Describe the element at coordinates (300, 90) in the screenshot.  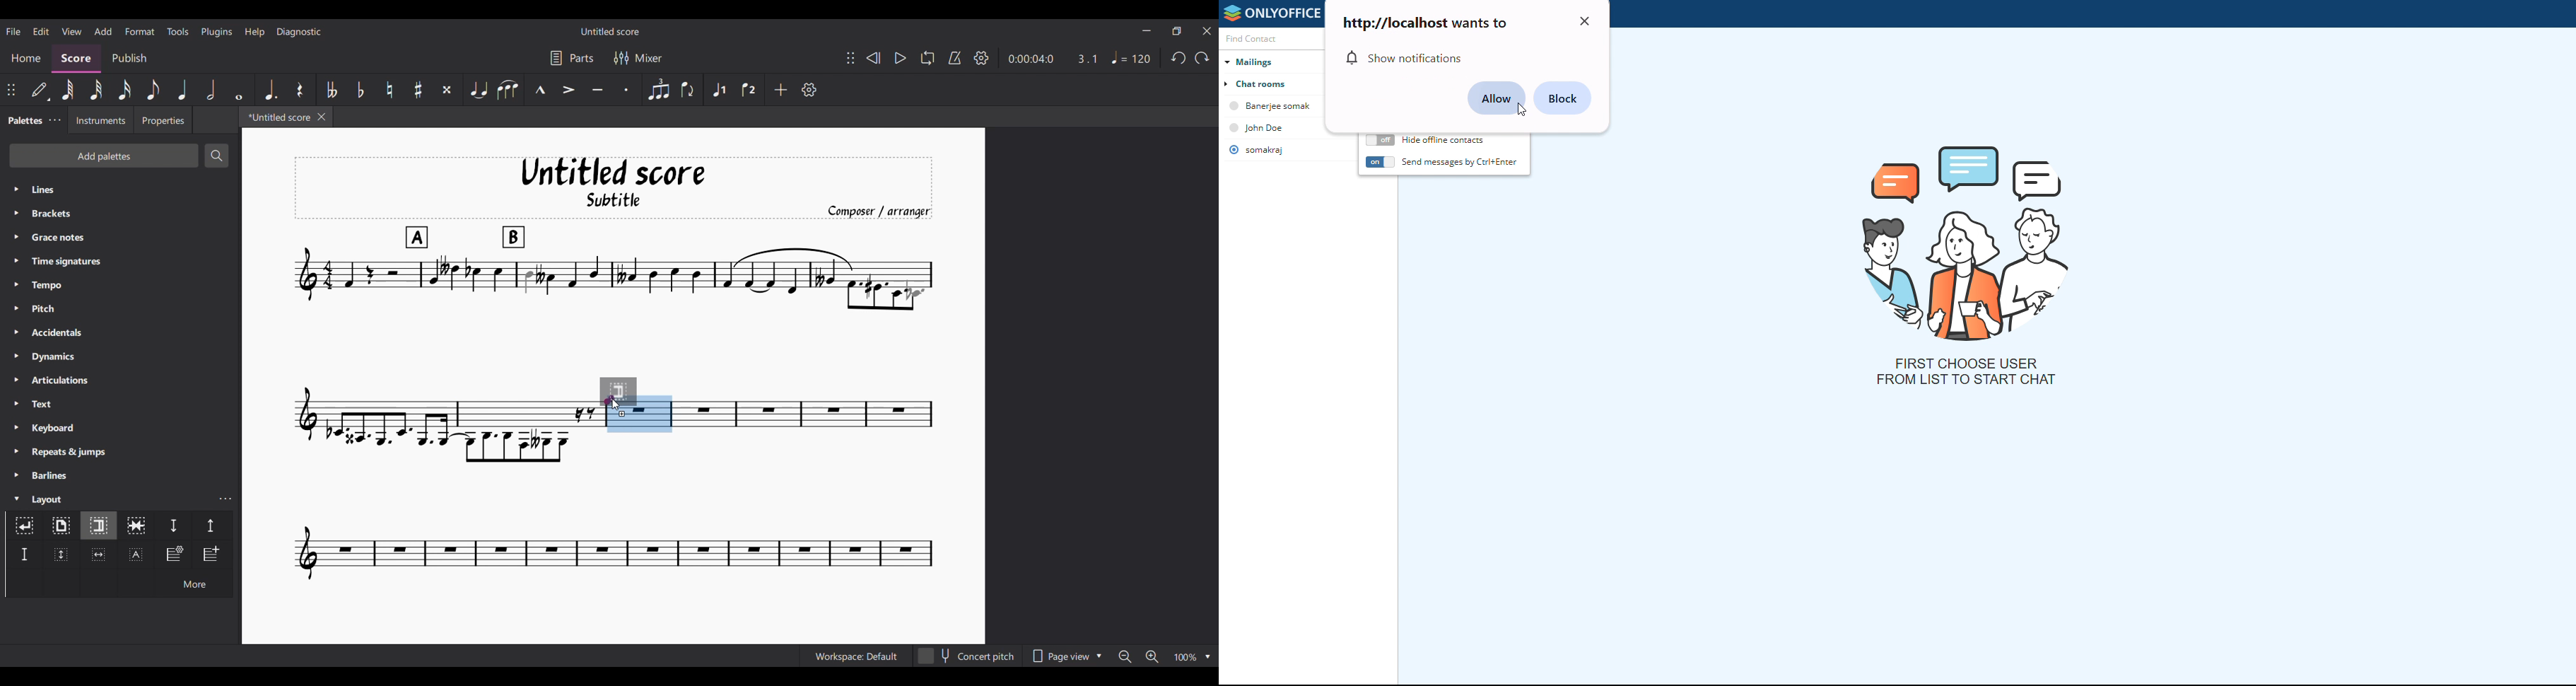
I see `Rest` at that location.